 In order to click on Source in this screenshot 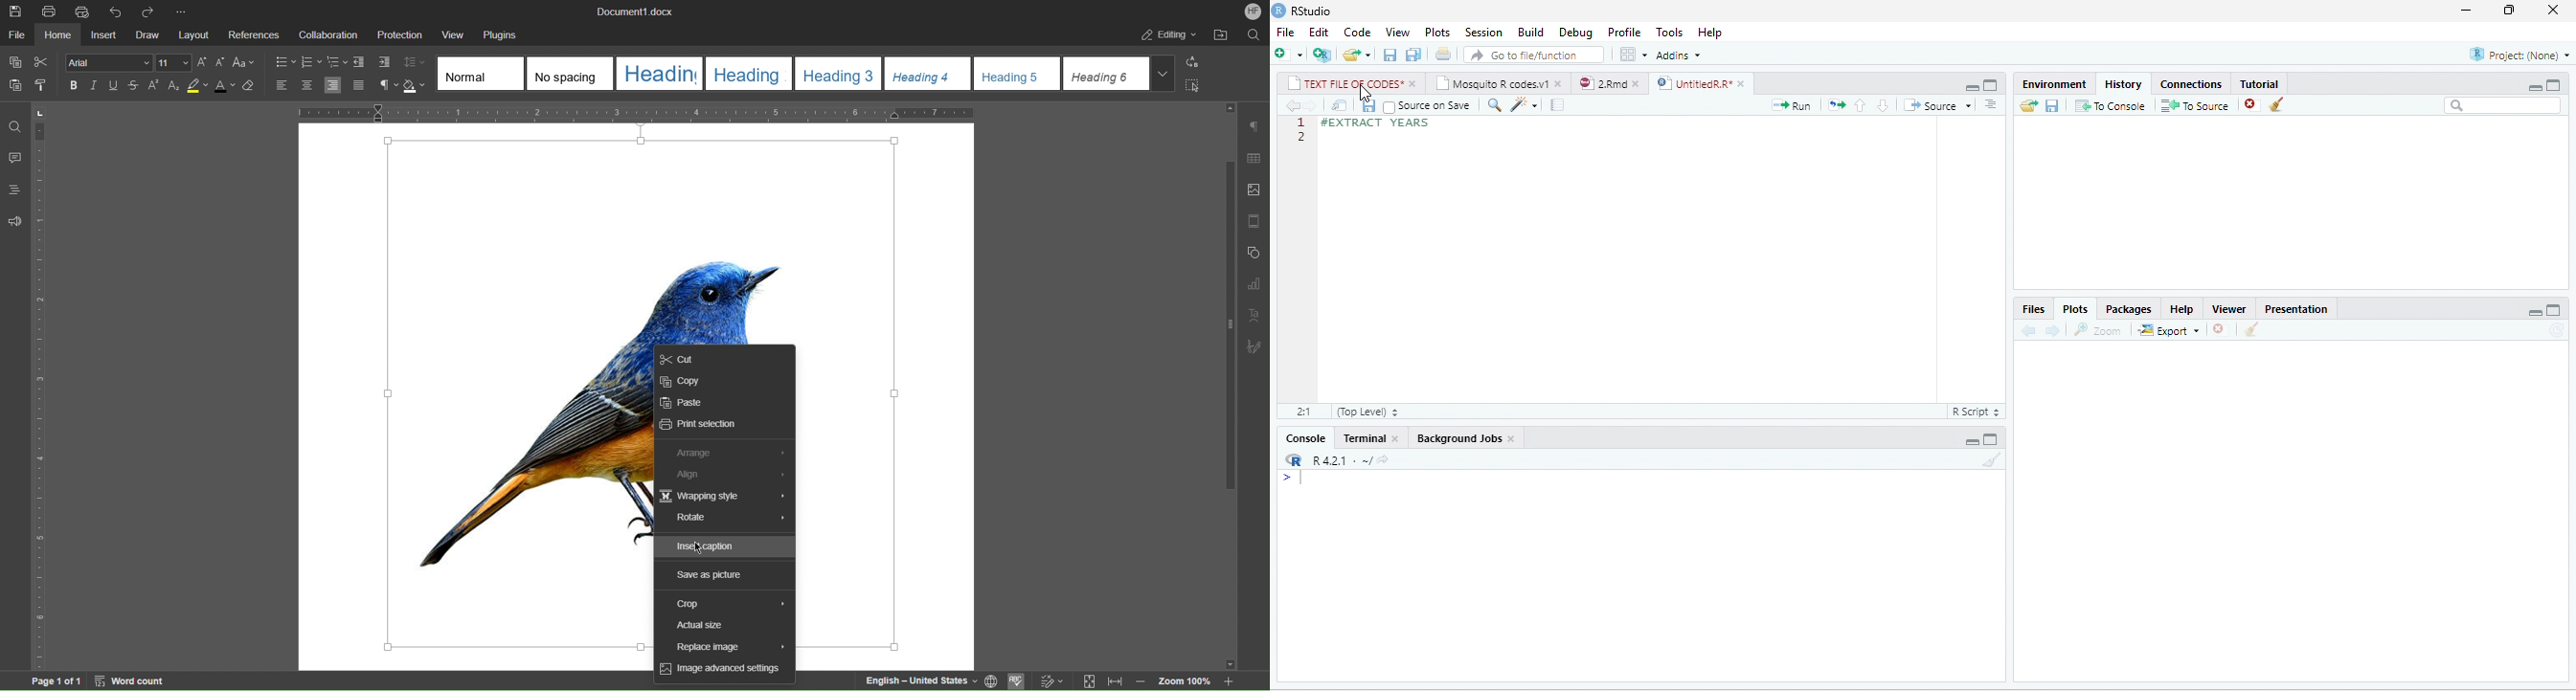, I will do `click(1938, 105)`.